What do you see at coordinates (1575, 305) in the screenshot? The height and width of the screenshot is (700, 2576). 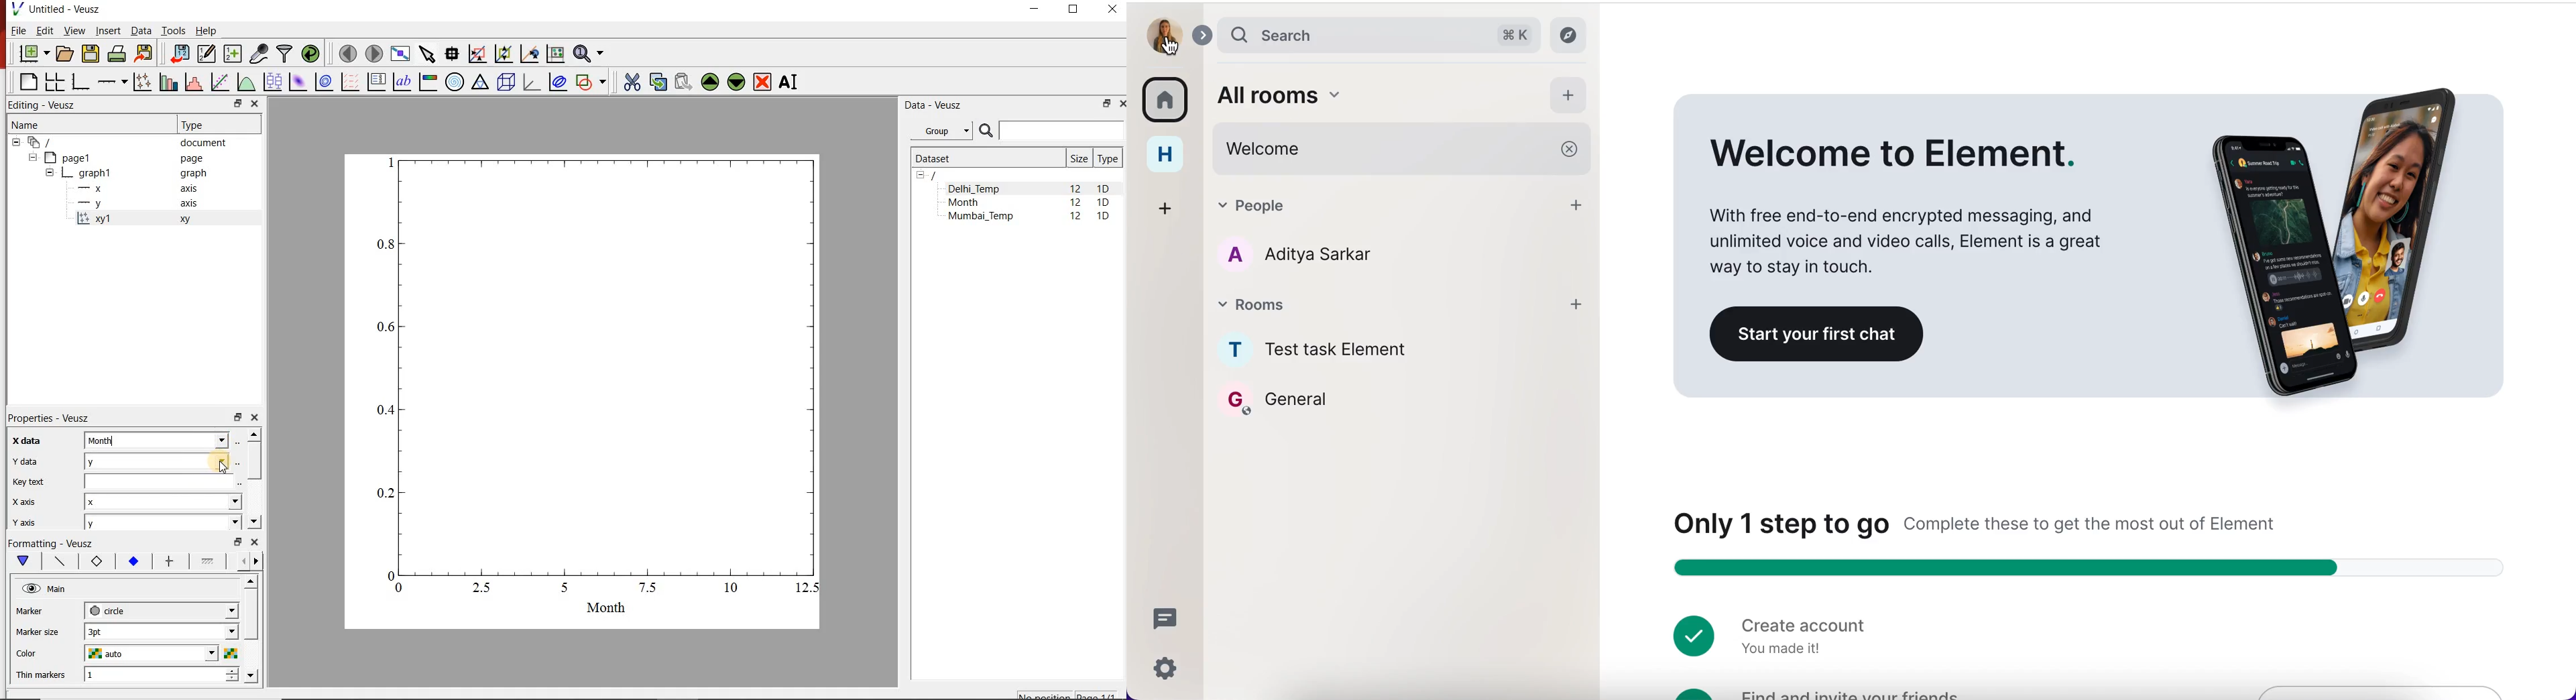 I see `add` at bounding box center [1575, 305].